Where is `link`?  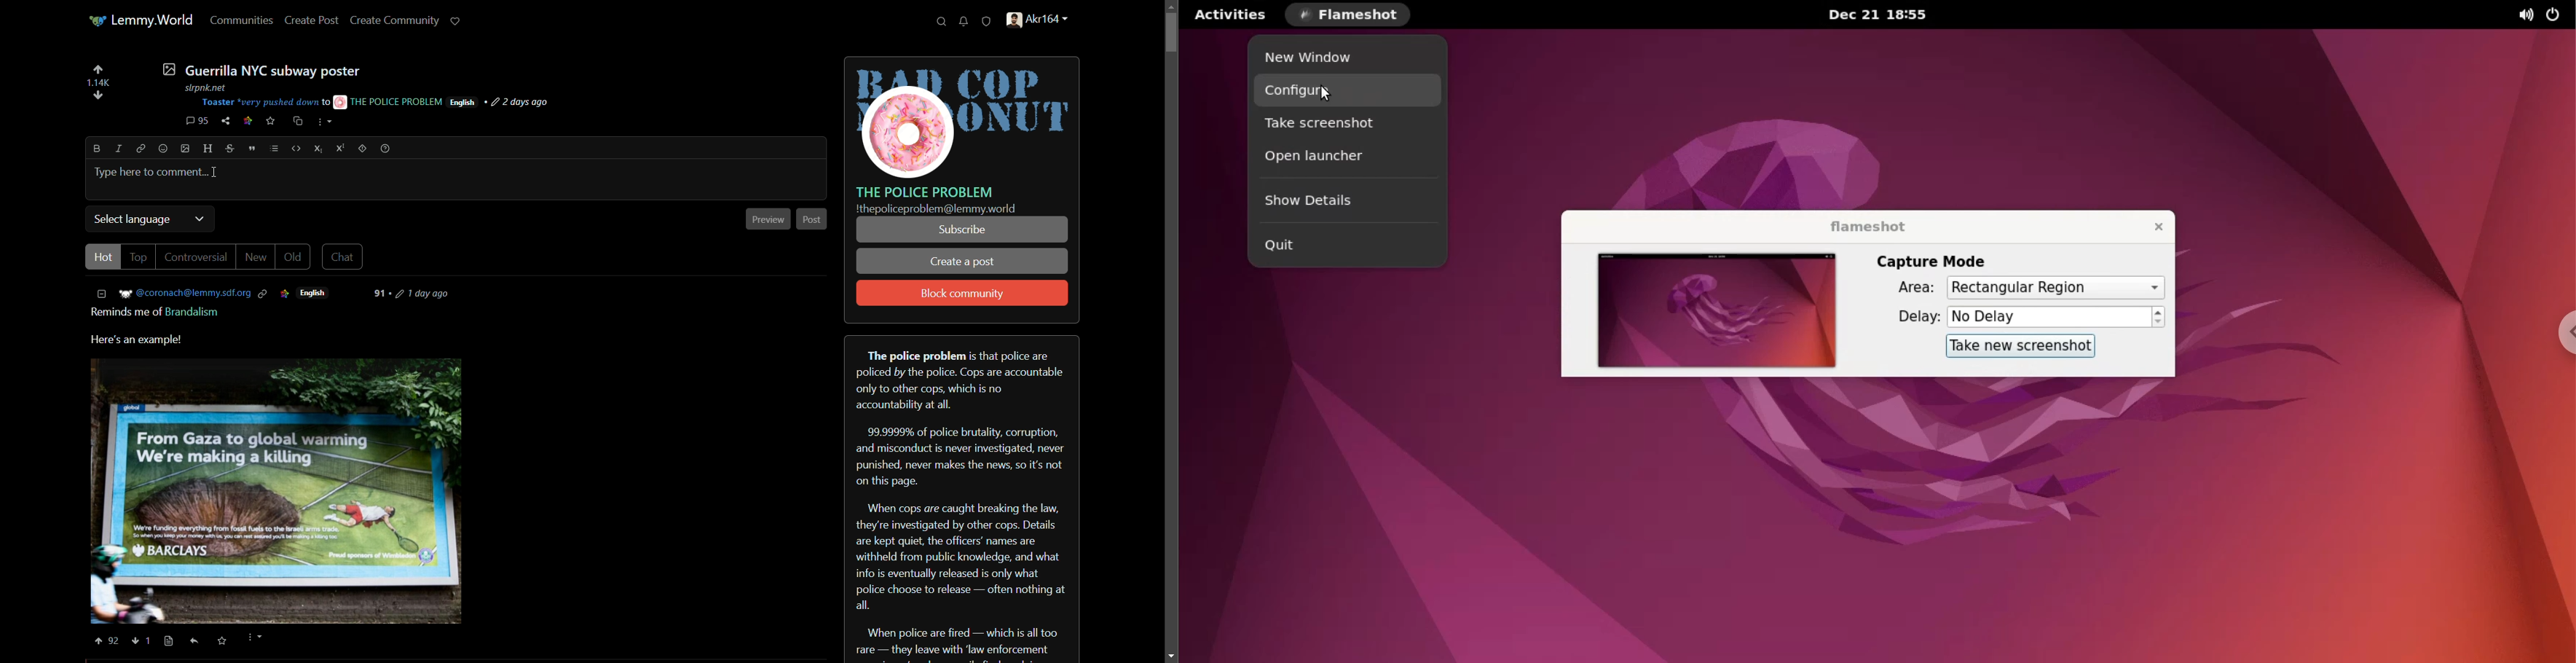 link is located at coordinates (284, 293).